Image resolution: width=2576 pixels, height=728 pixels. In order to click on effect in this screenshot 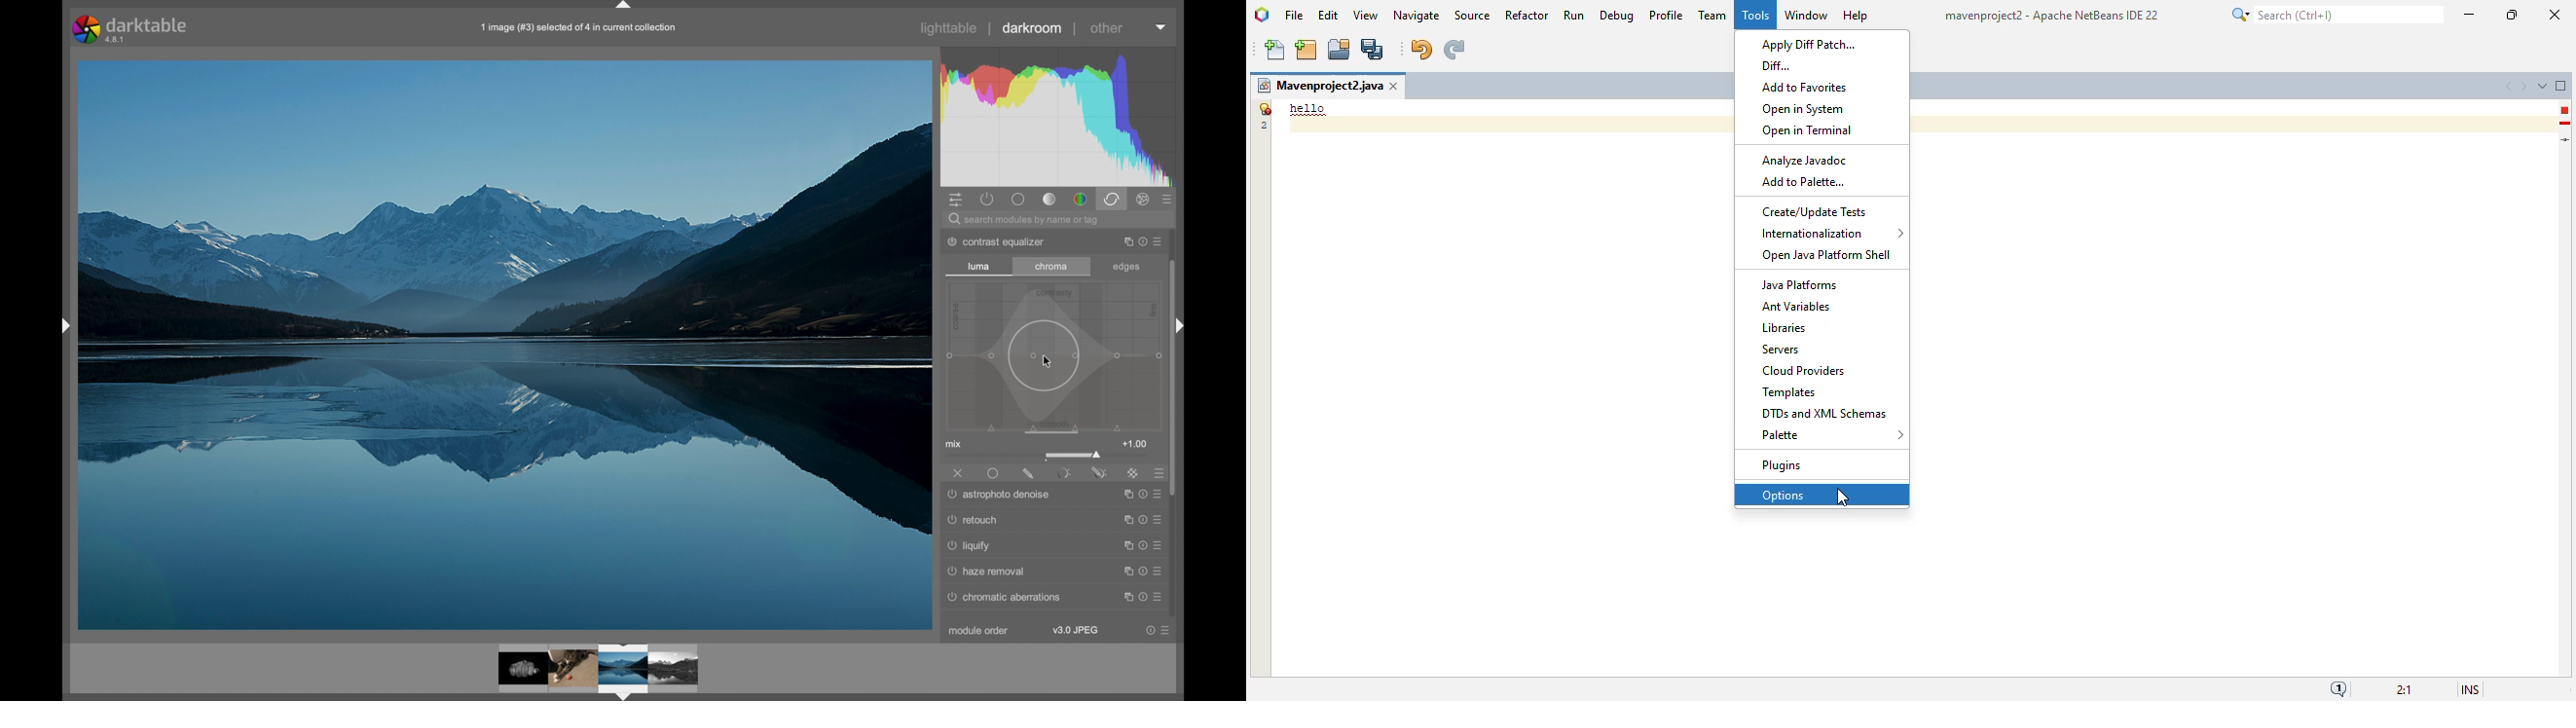, I will do `click(1144, 199)`.